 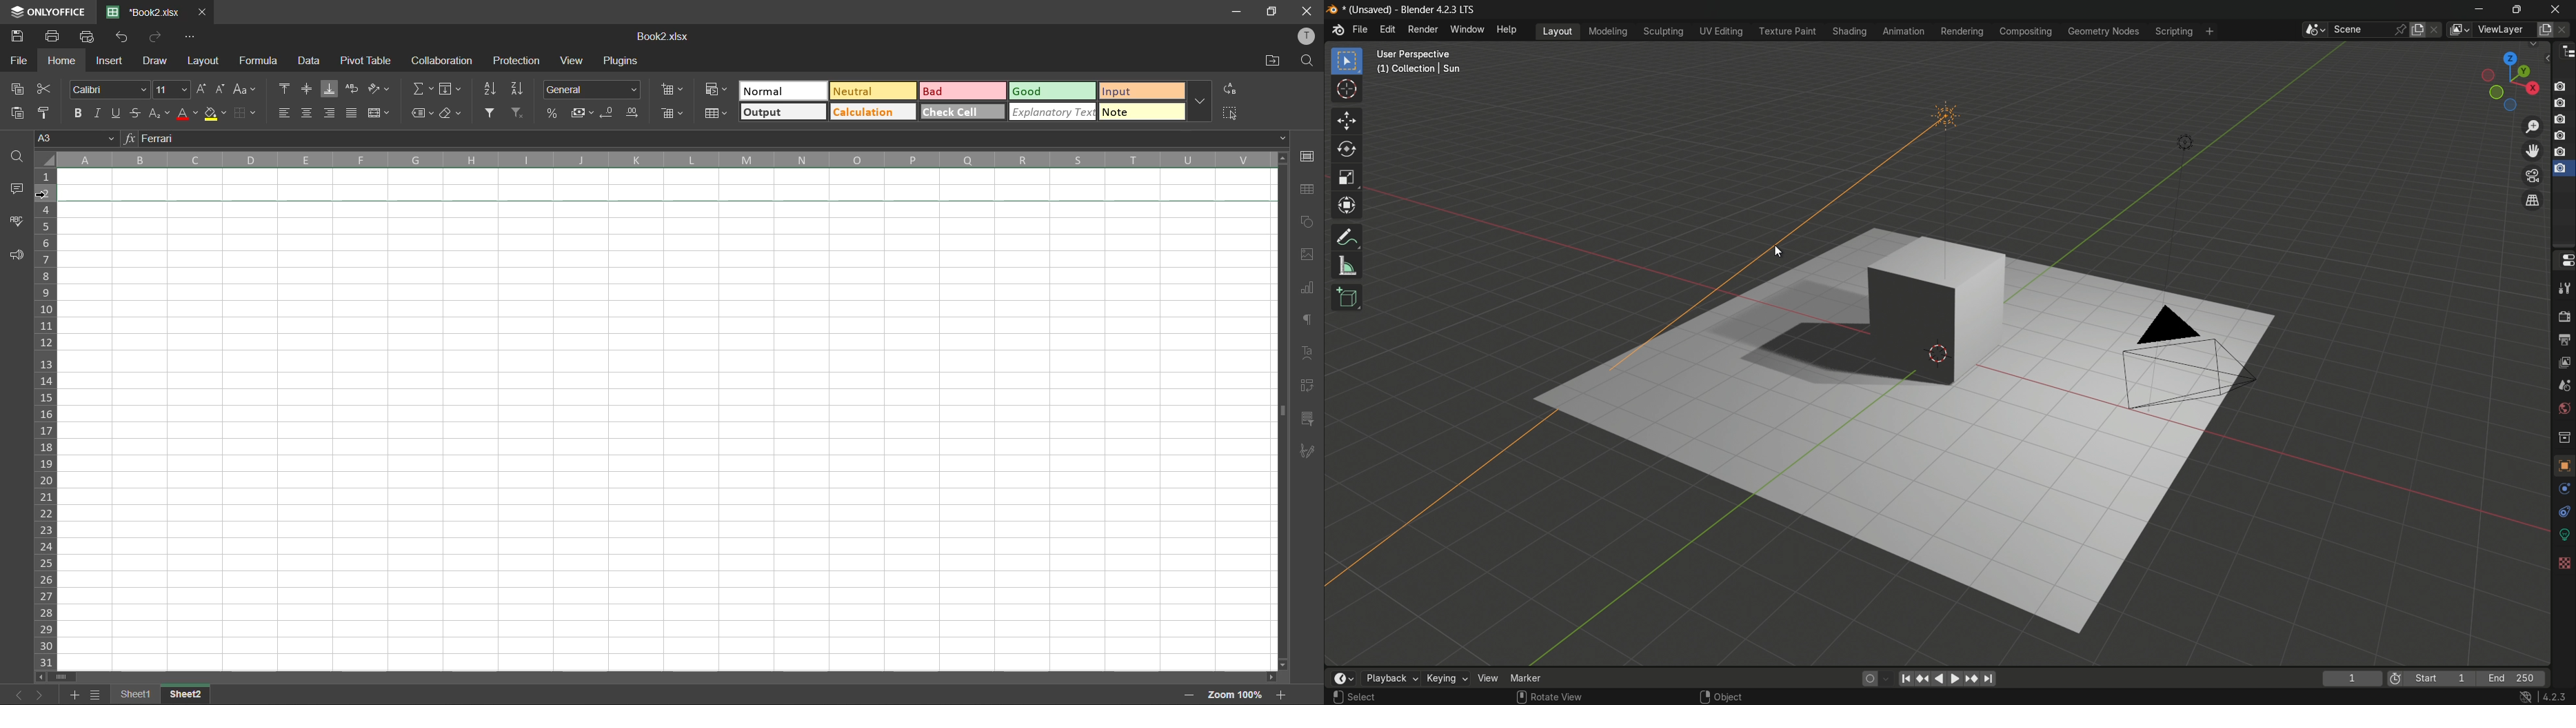 What do you see at coordinates (2174, 31) in the screenshot?
I see `scripting` at bounding box center [2174, 31].